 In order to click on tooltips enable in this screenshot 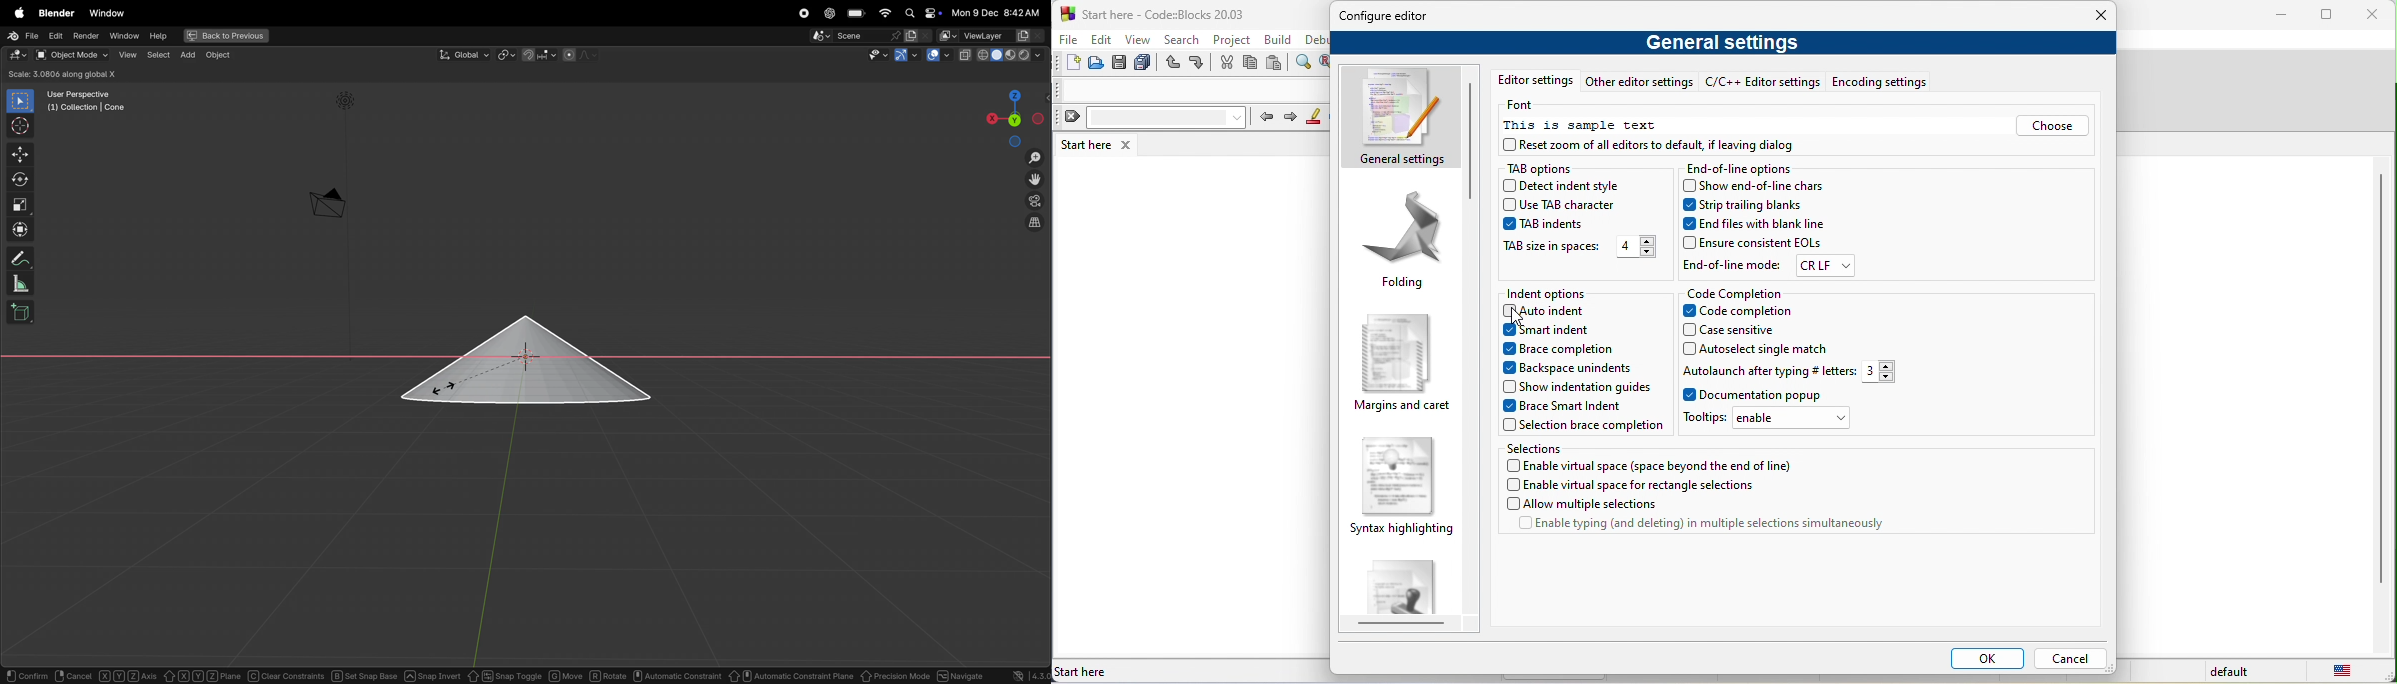, I will do `click(1774, 421)`.